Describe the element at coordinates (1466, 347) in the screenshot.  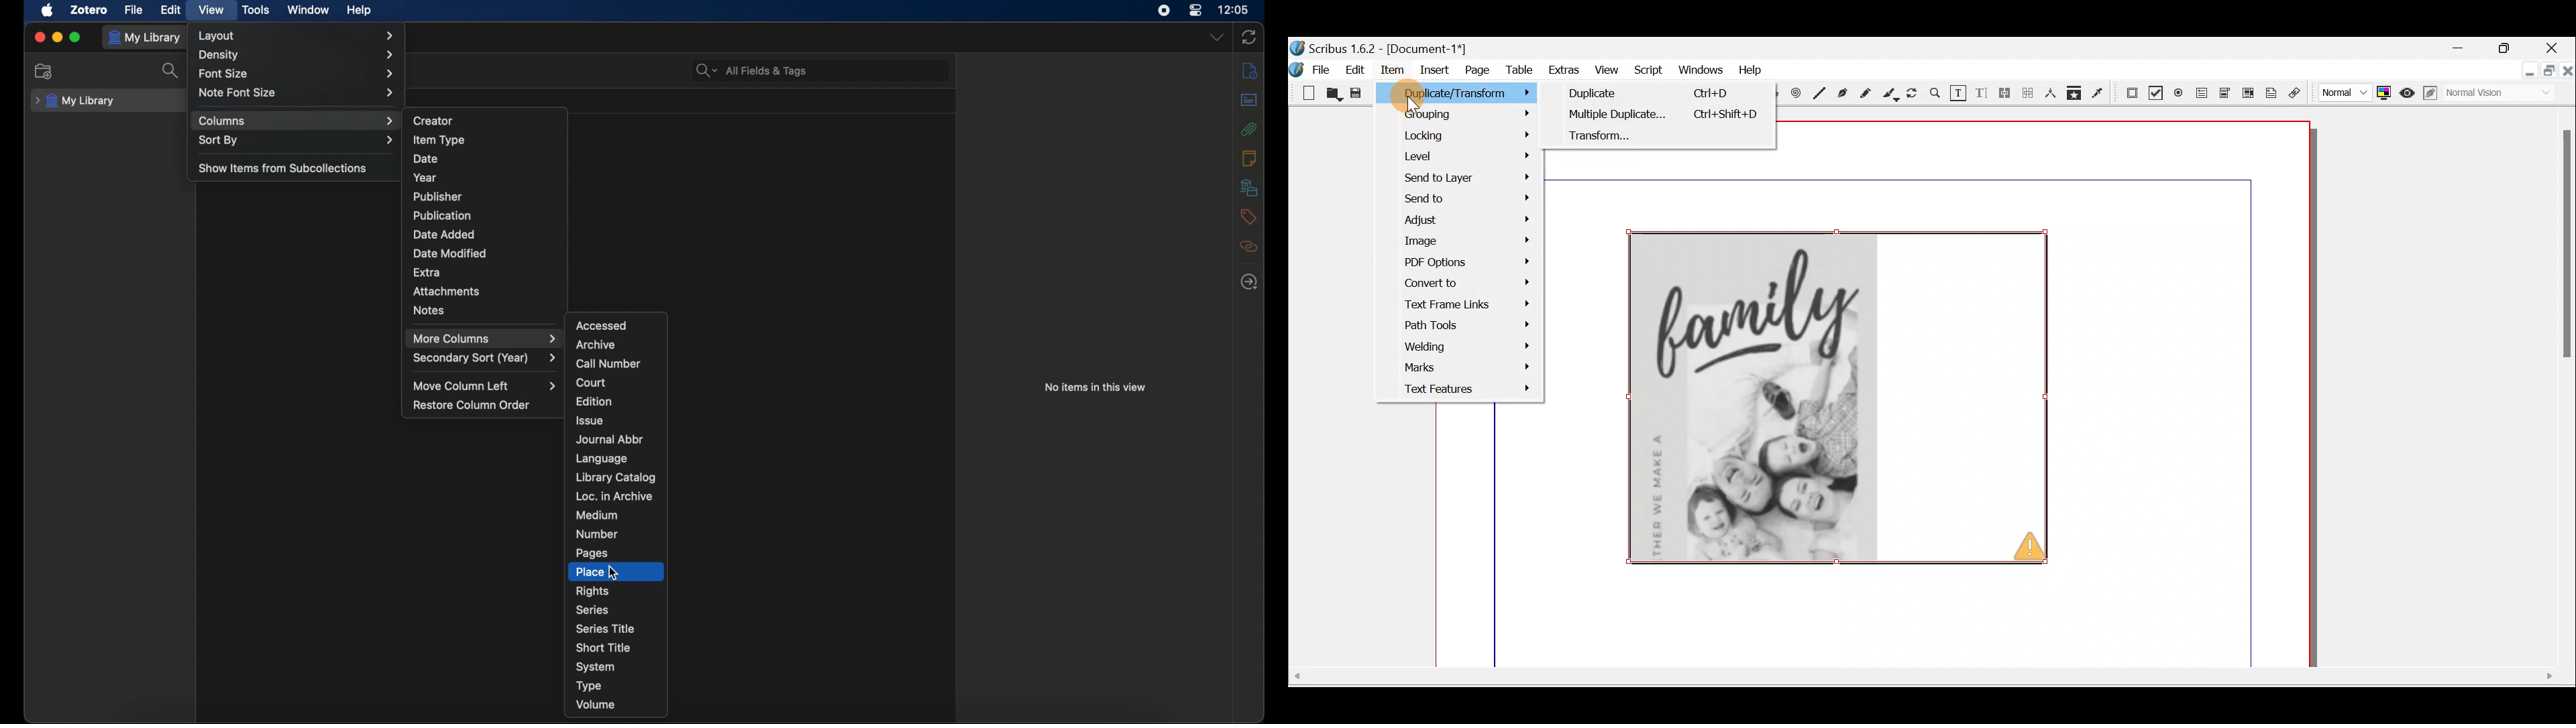
I see `Welding` at that location.